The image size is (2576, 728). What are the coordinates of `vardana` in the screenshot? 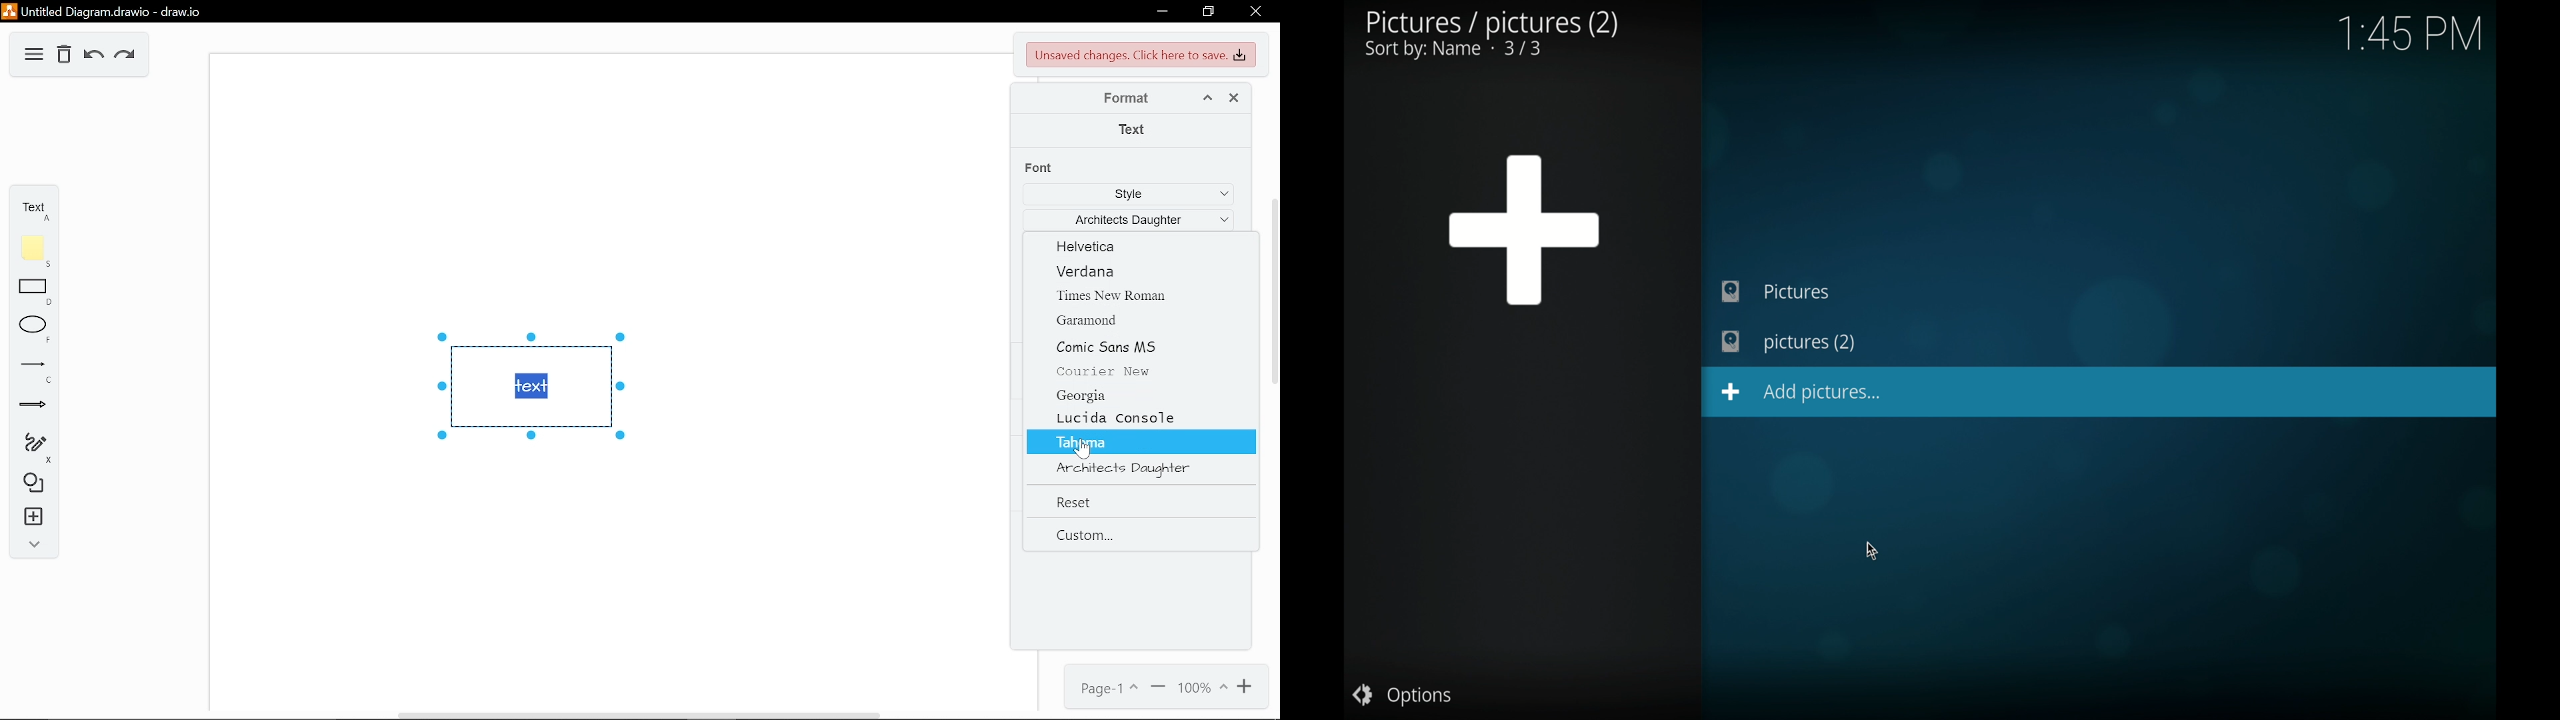 It's located at (1130, 272).